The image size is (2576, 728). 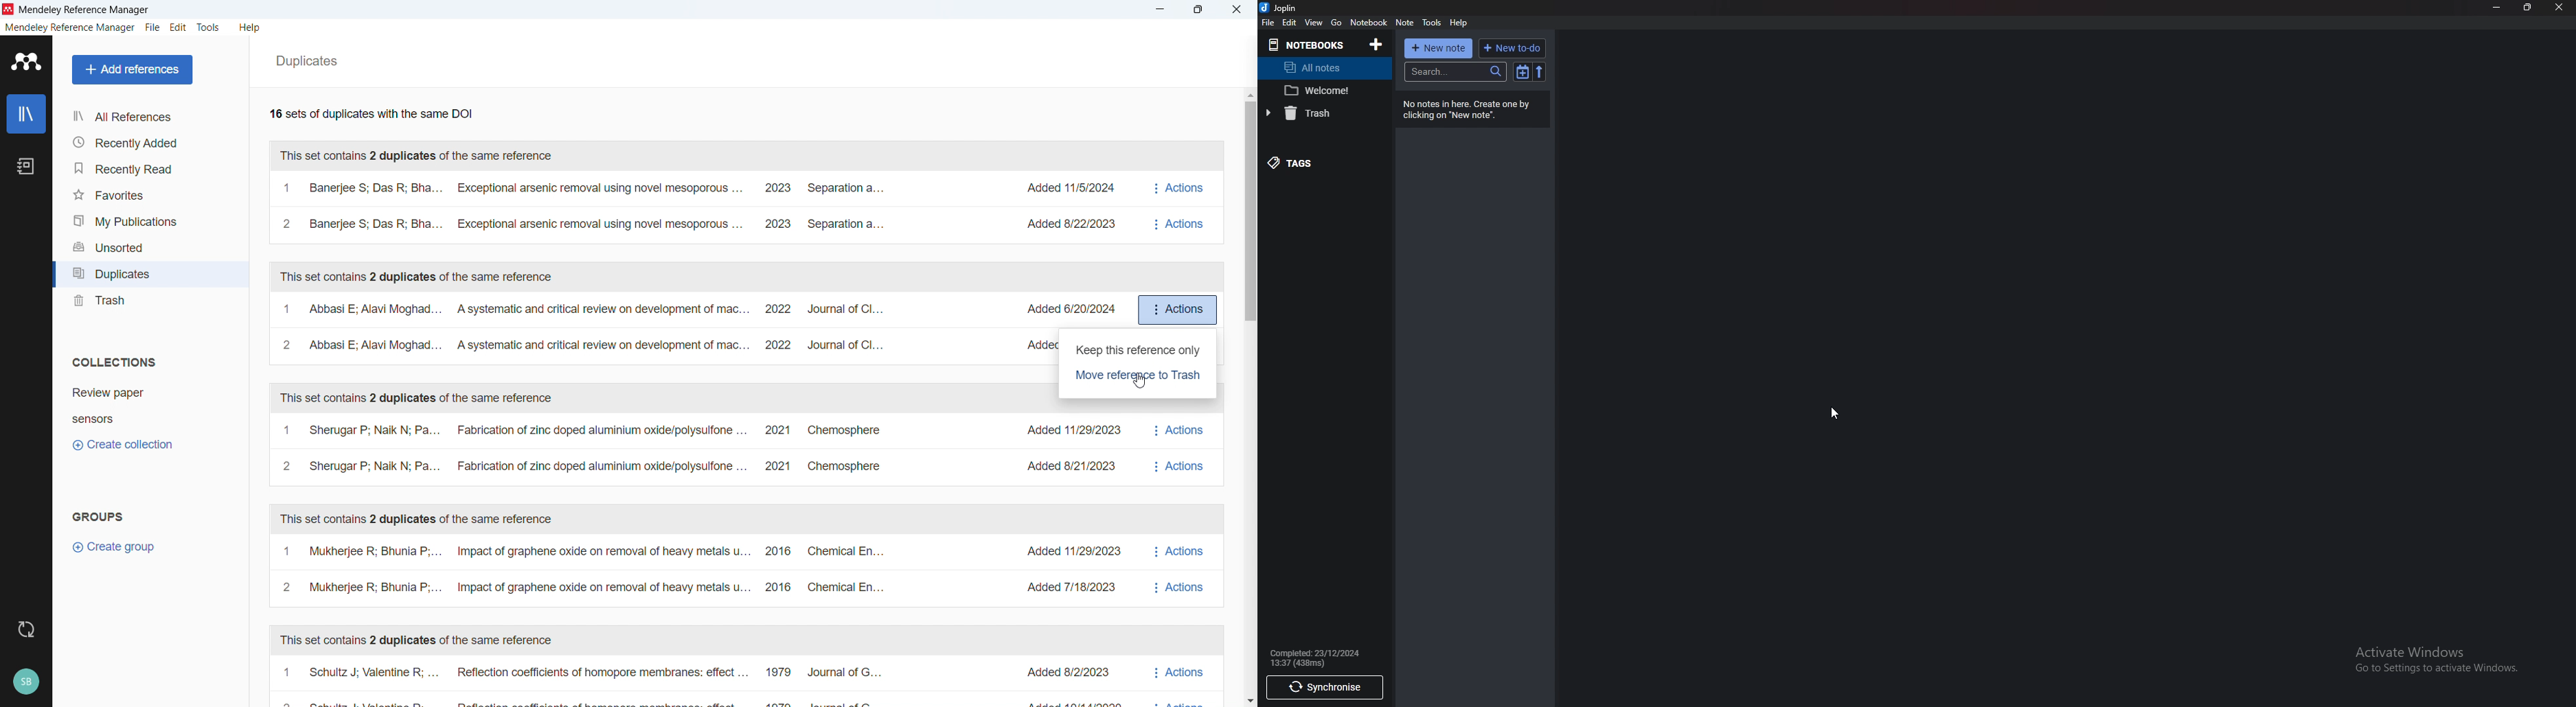 I want to click on add notebooks, so click(x=1379, y=43).